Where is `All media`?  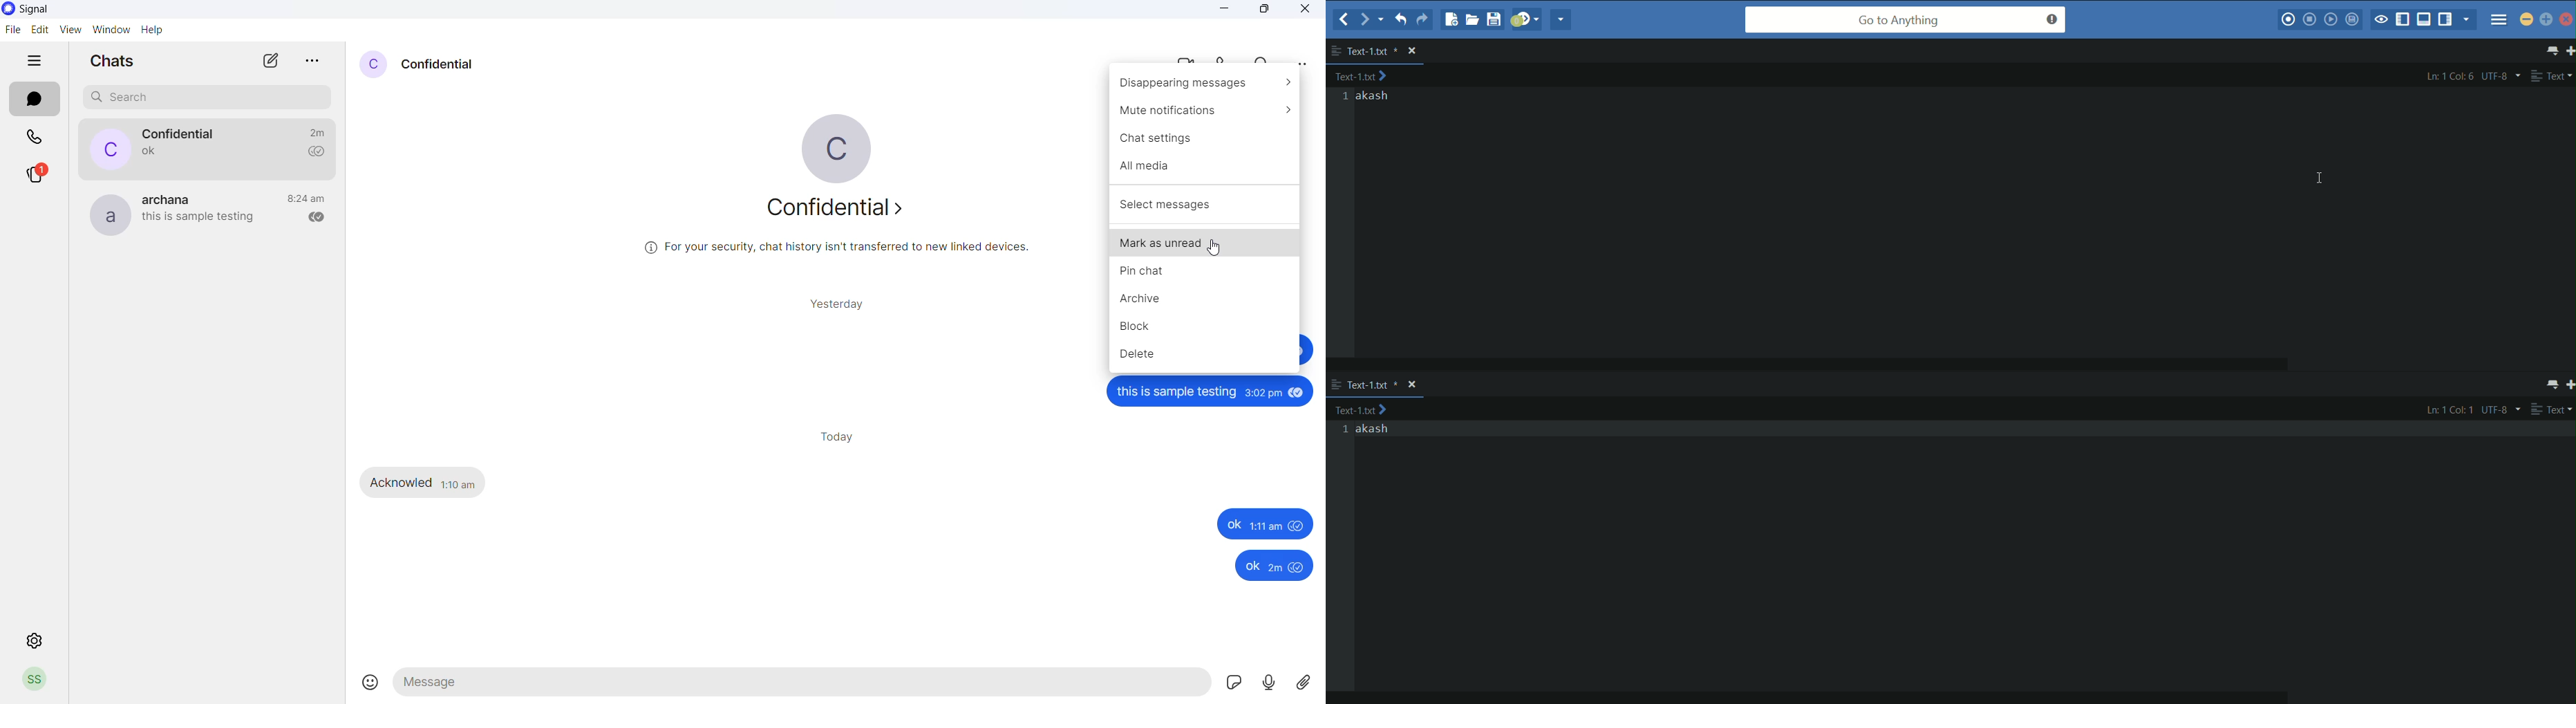
All media is located at coordinates (1202, 165).